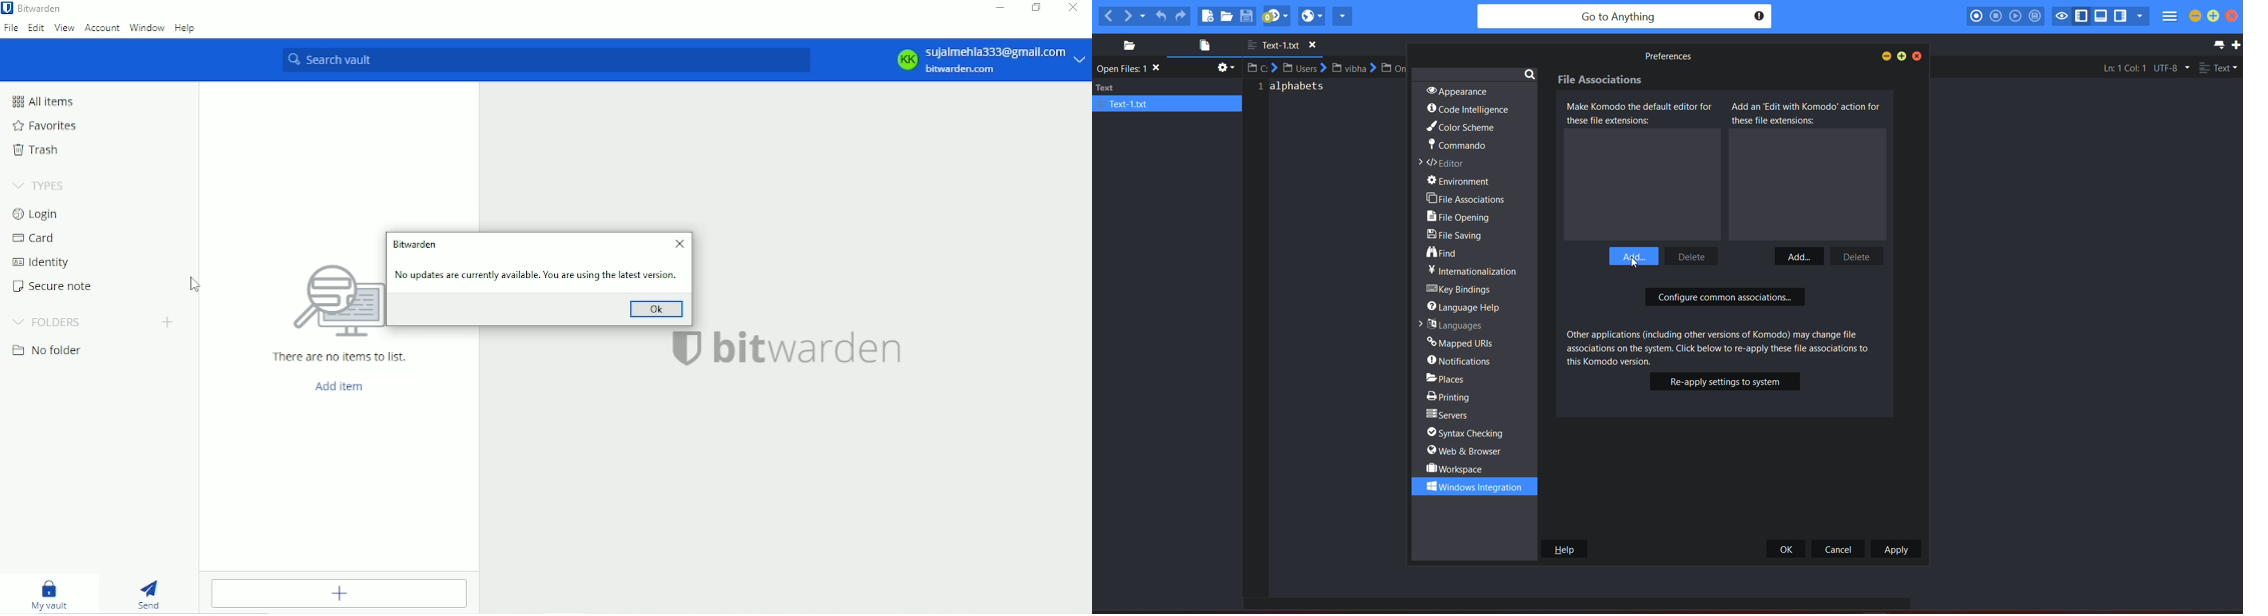  What do you see at coordinates (154, 591) in the screenshot?
I see `Send` at bounding box center [154, 591].